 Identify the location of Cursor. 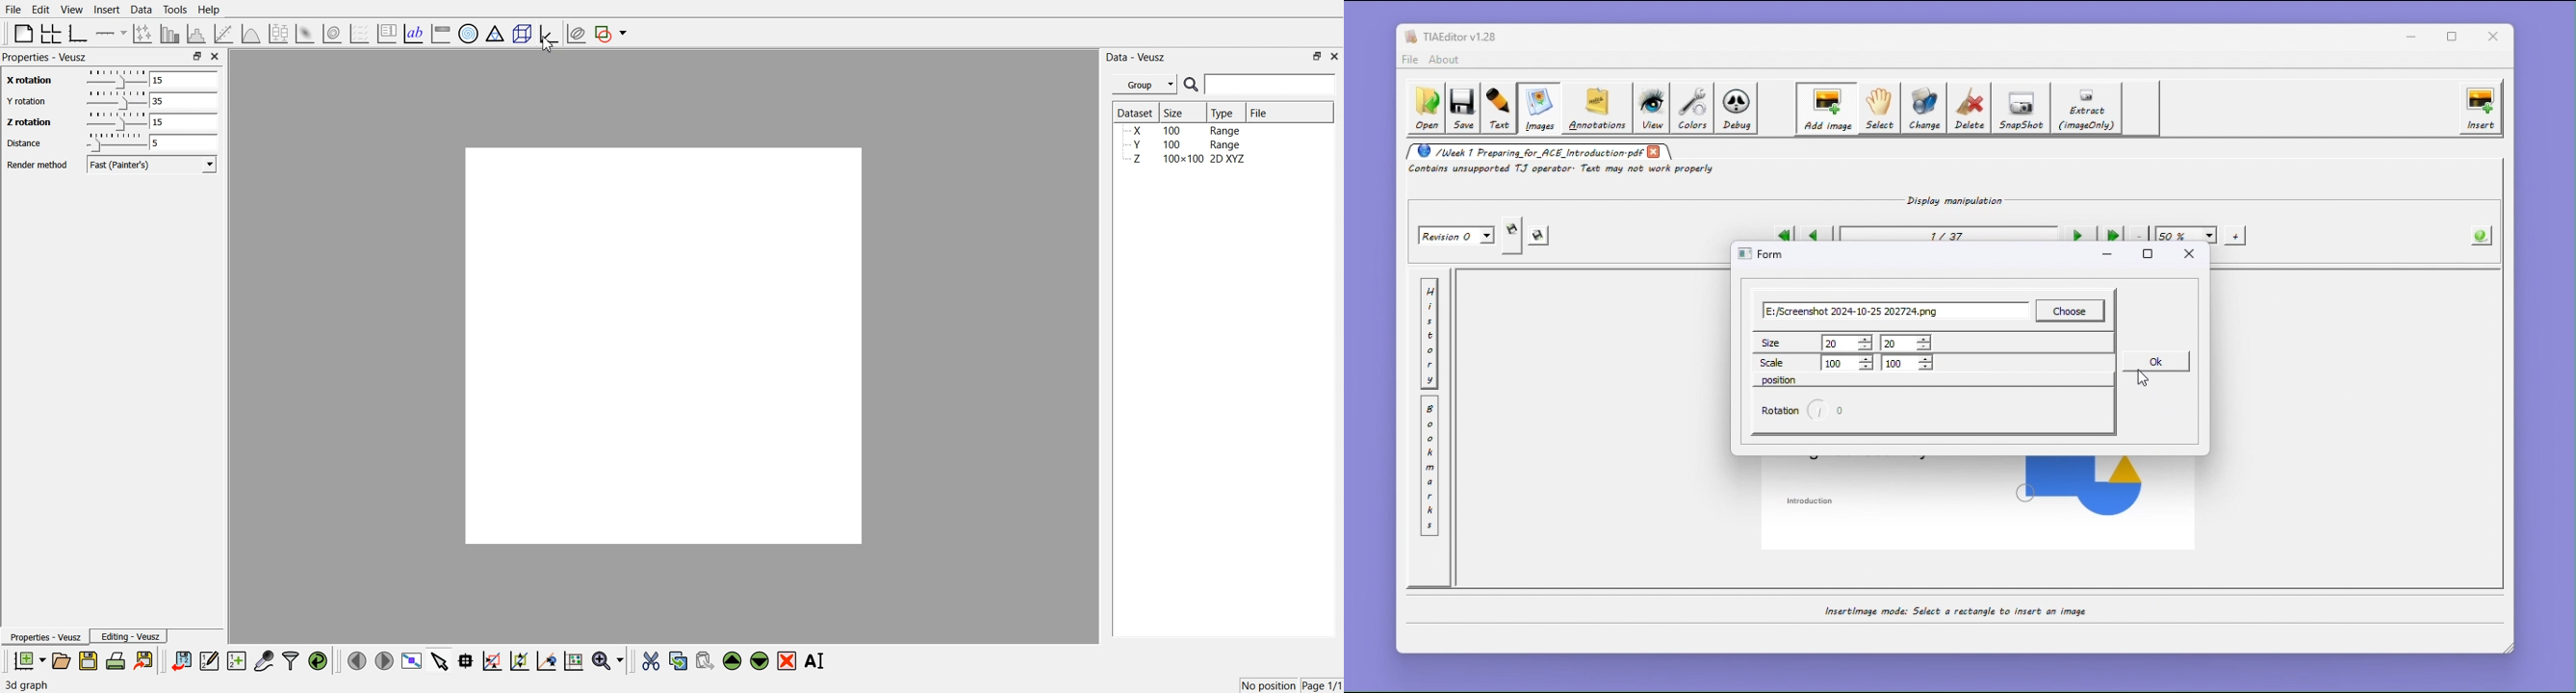
(548, 45).